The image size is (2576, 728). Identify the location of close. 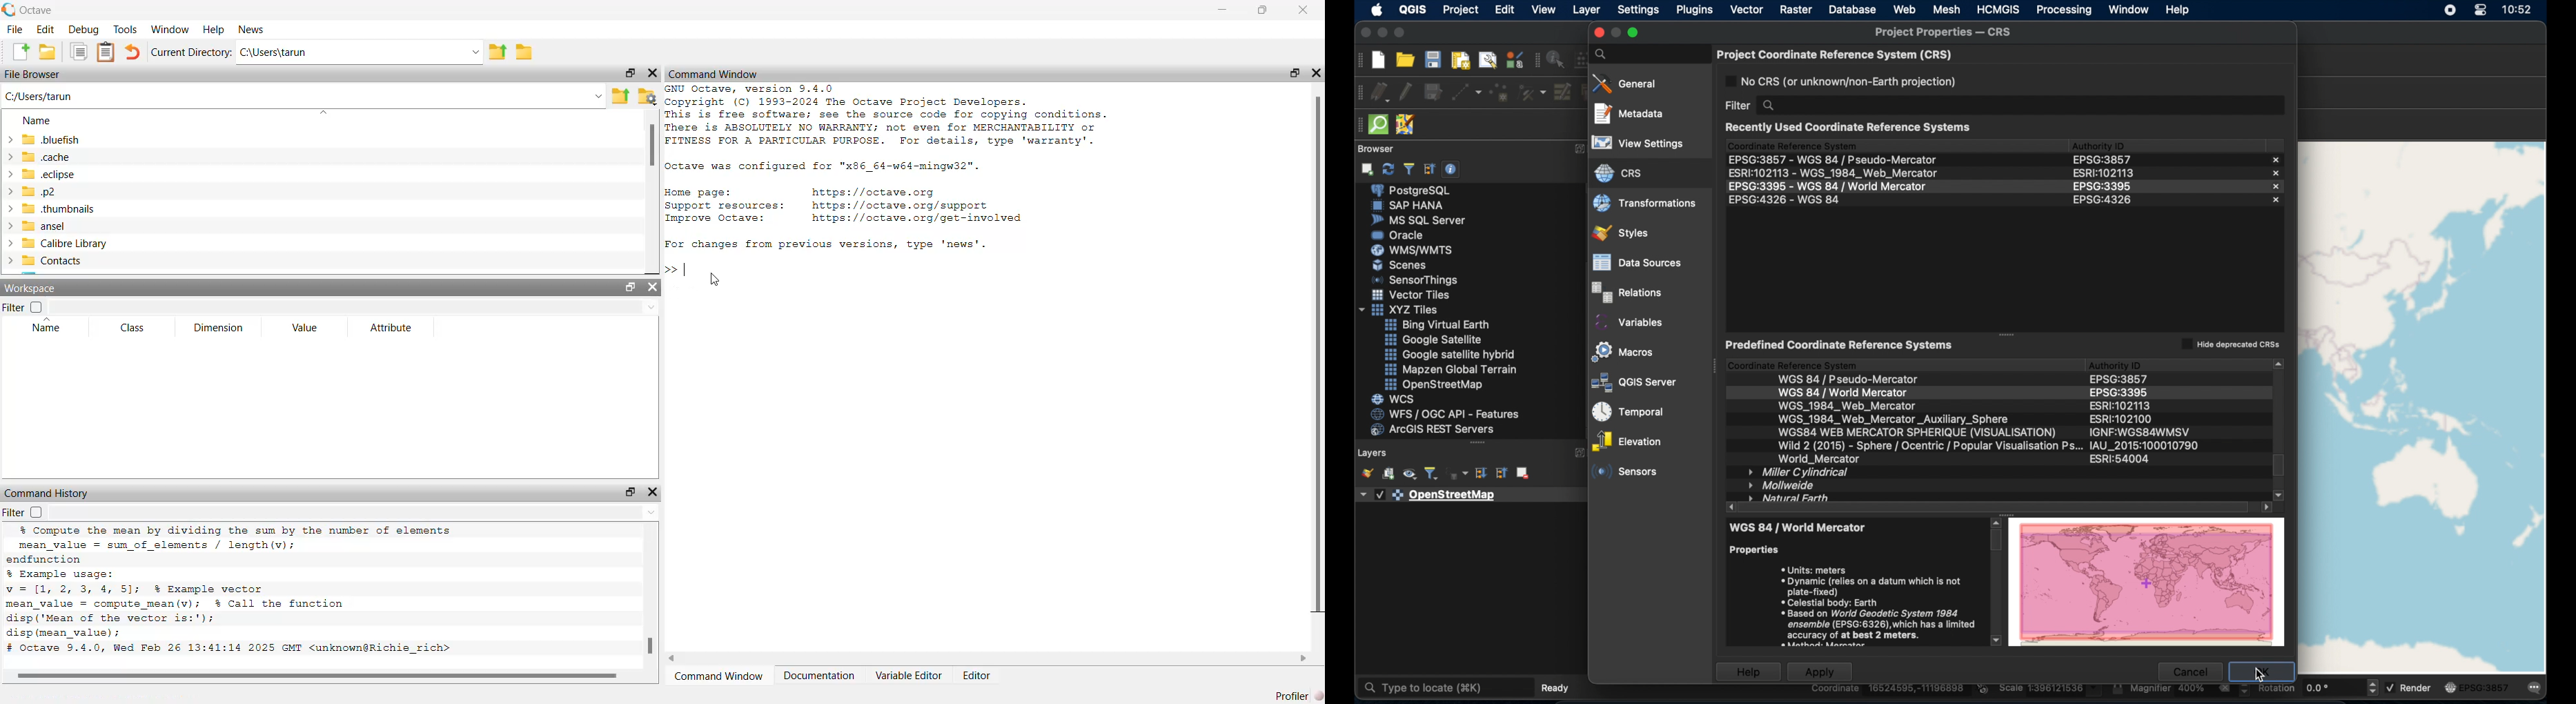
(1364, 32).